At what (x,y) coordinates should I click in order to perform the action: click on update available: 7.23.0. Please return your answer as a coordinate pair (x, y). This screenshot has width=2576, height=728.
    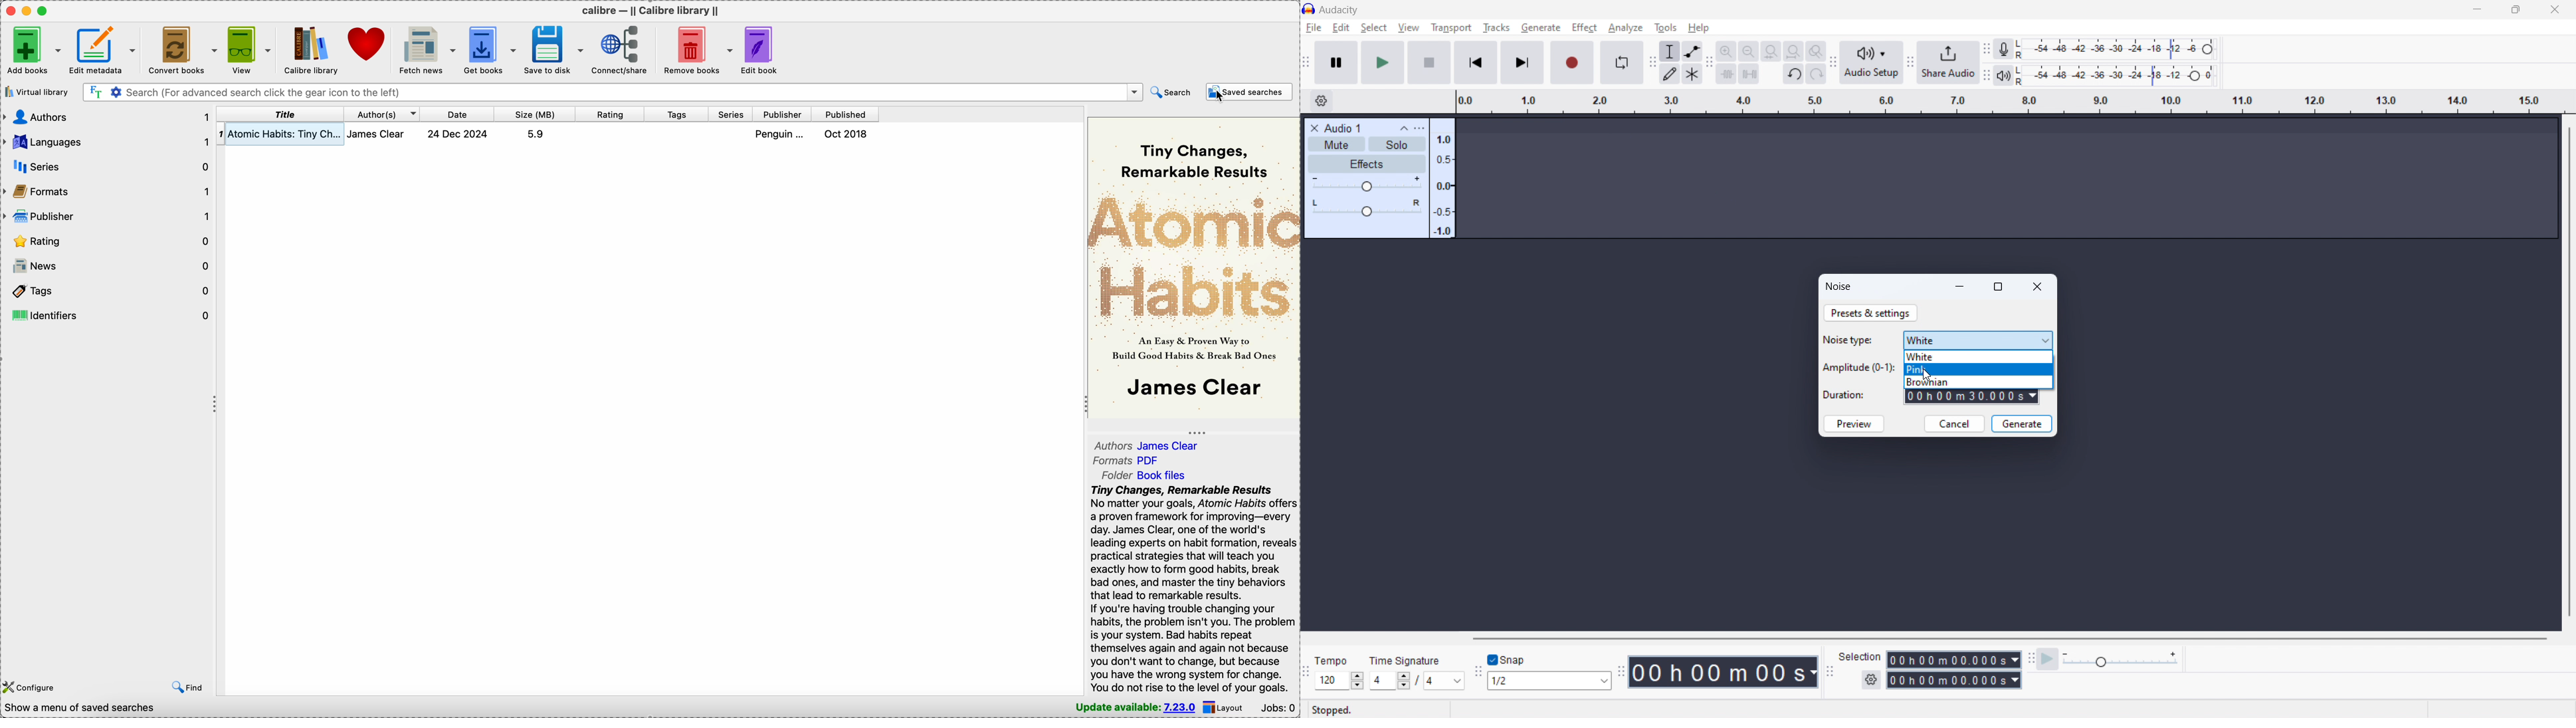
    Looking at the image, I should click on (1131, 707).